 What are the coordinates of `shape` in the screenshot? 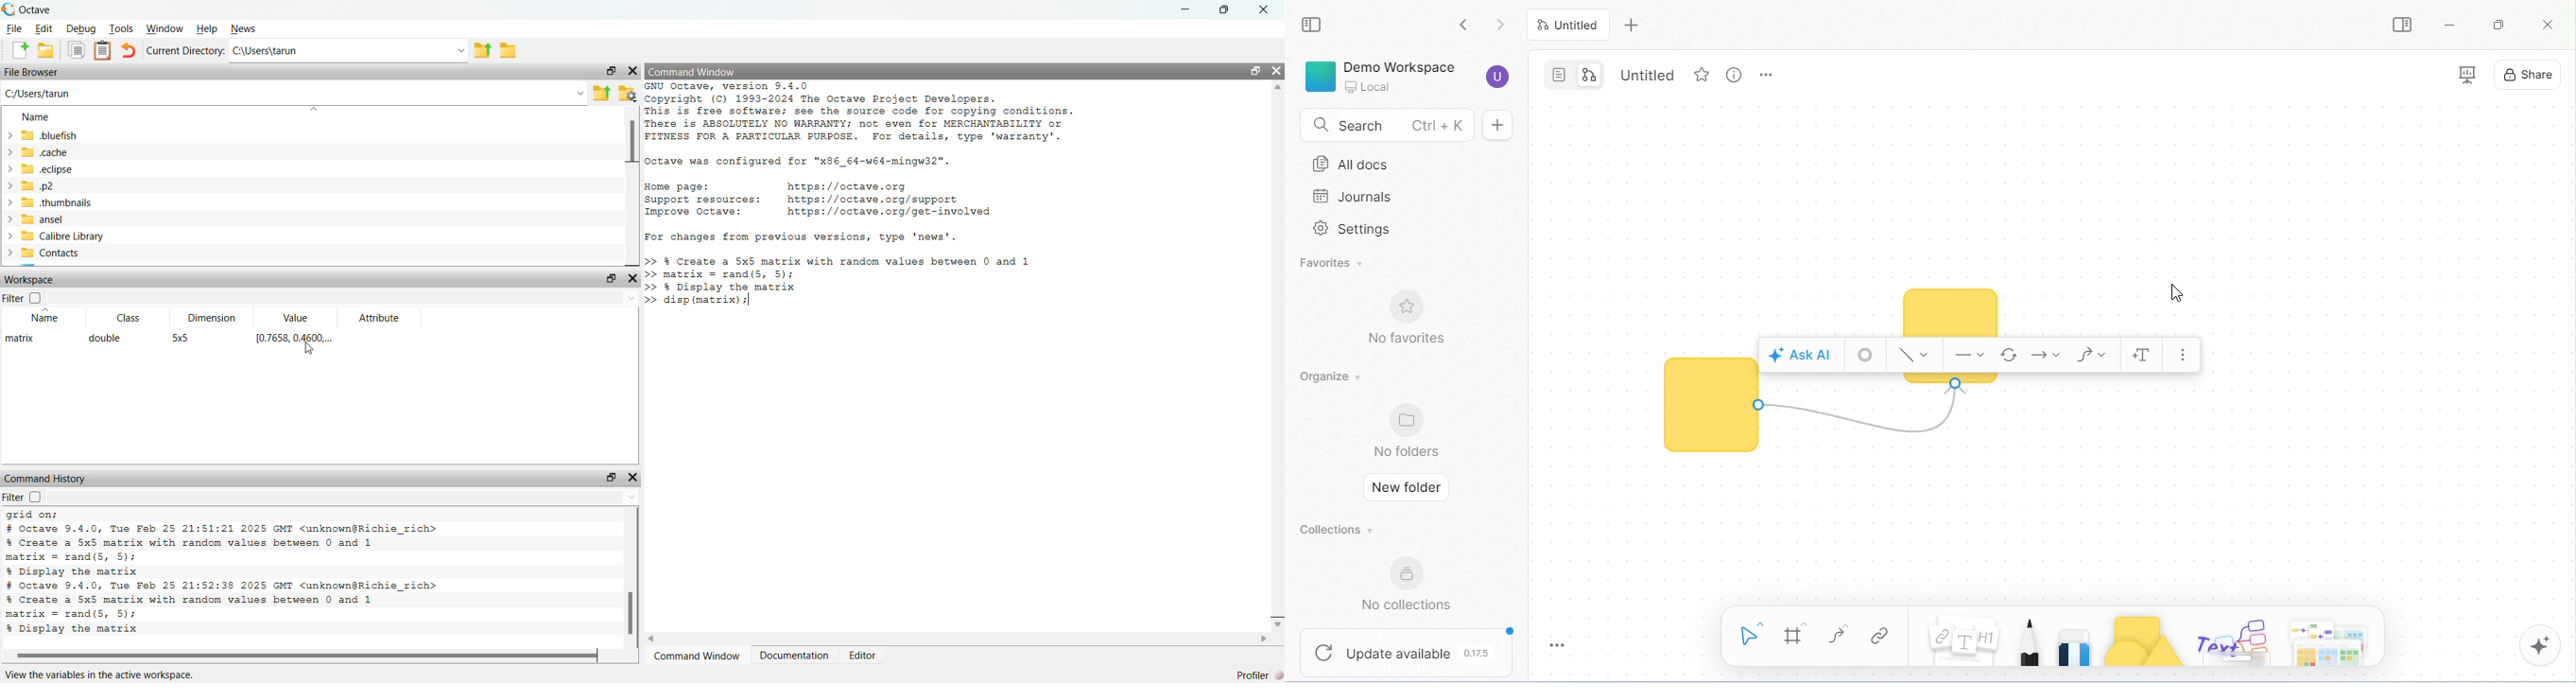 It's located at (1708, 405).